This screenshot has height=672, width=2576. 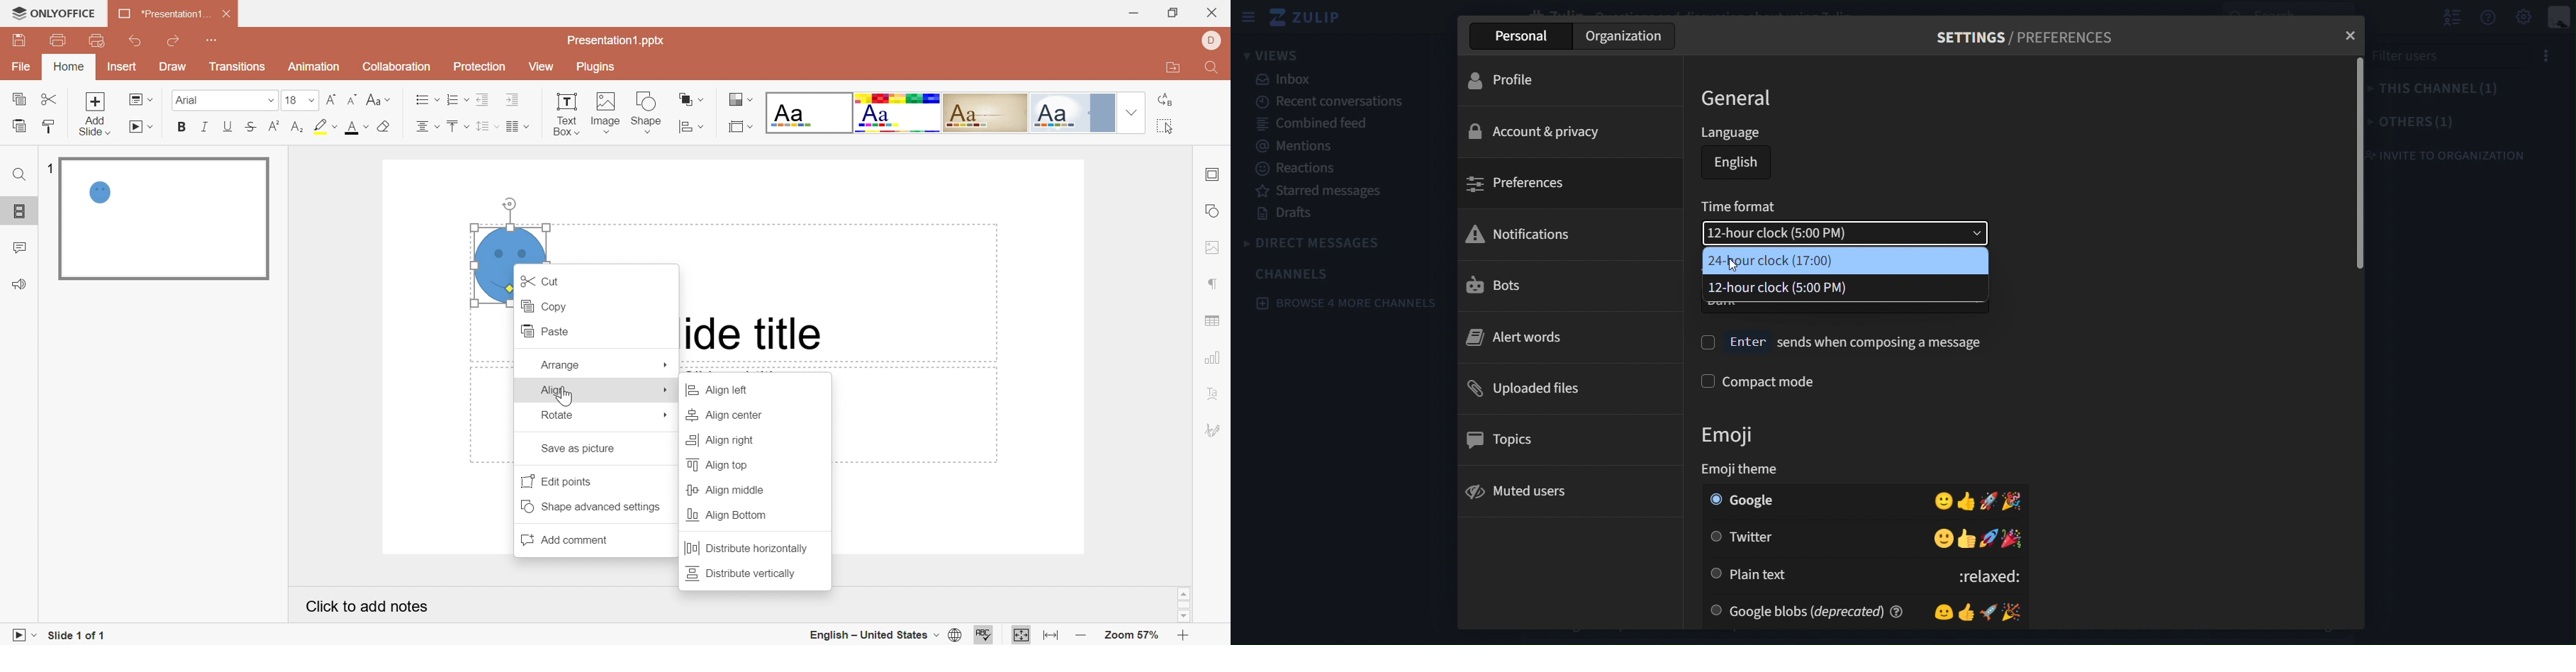 I want to click on Plugins, so click(x=593, y=69).